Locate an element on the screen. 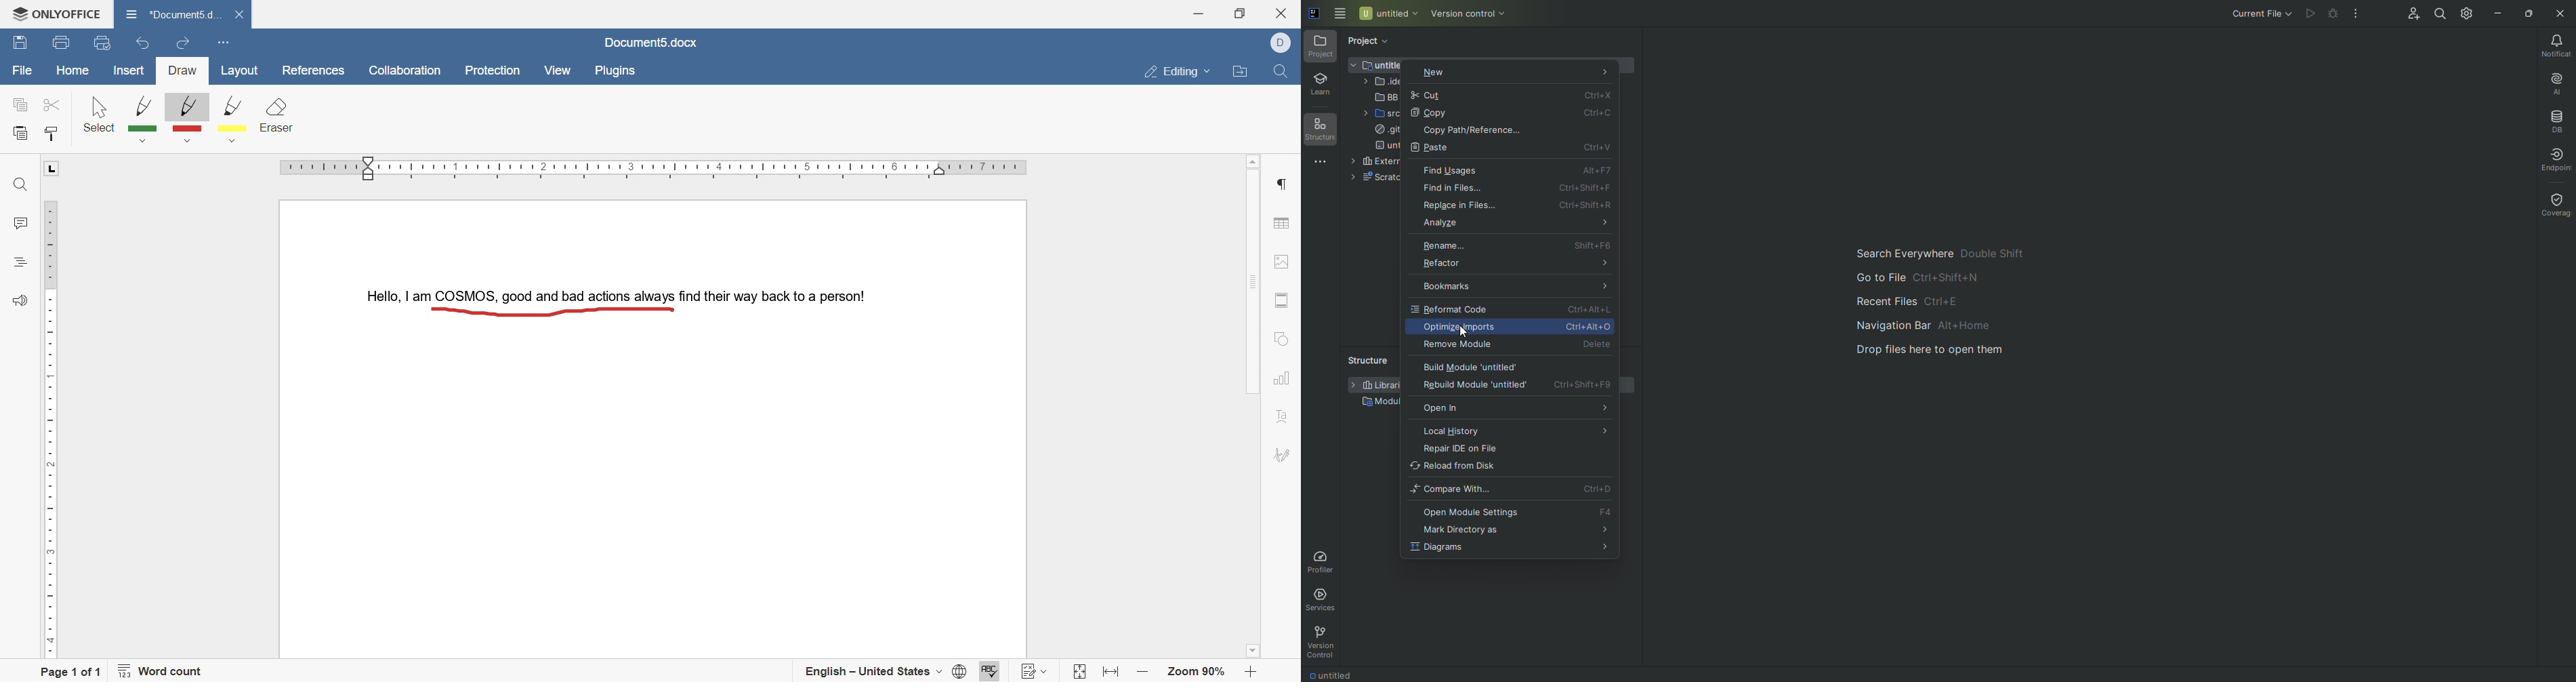 The height and width of the screenshot is (700, 2576). editing is located at coordinates (1178, 70).